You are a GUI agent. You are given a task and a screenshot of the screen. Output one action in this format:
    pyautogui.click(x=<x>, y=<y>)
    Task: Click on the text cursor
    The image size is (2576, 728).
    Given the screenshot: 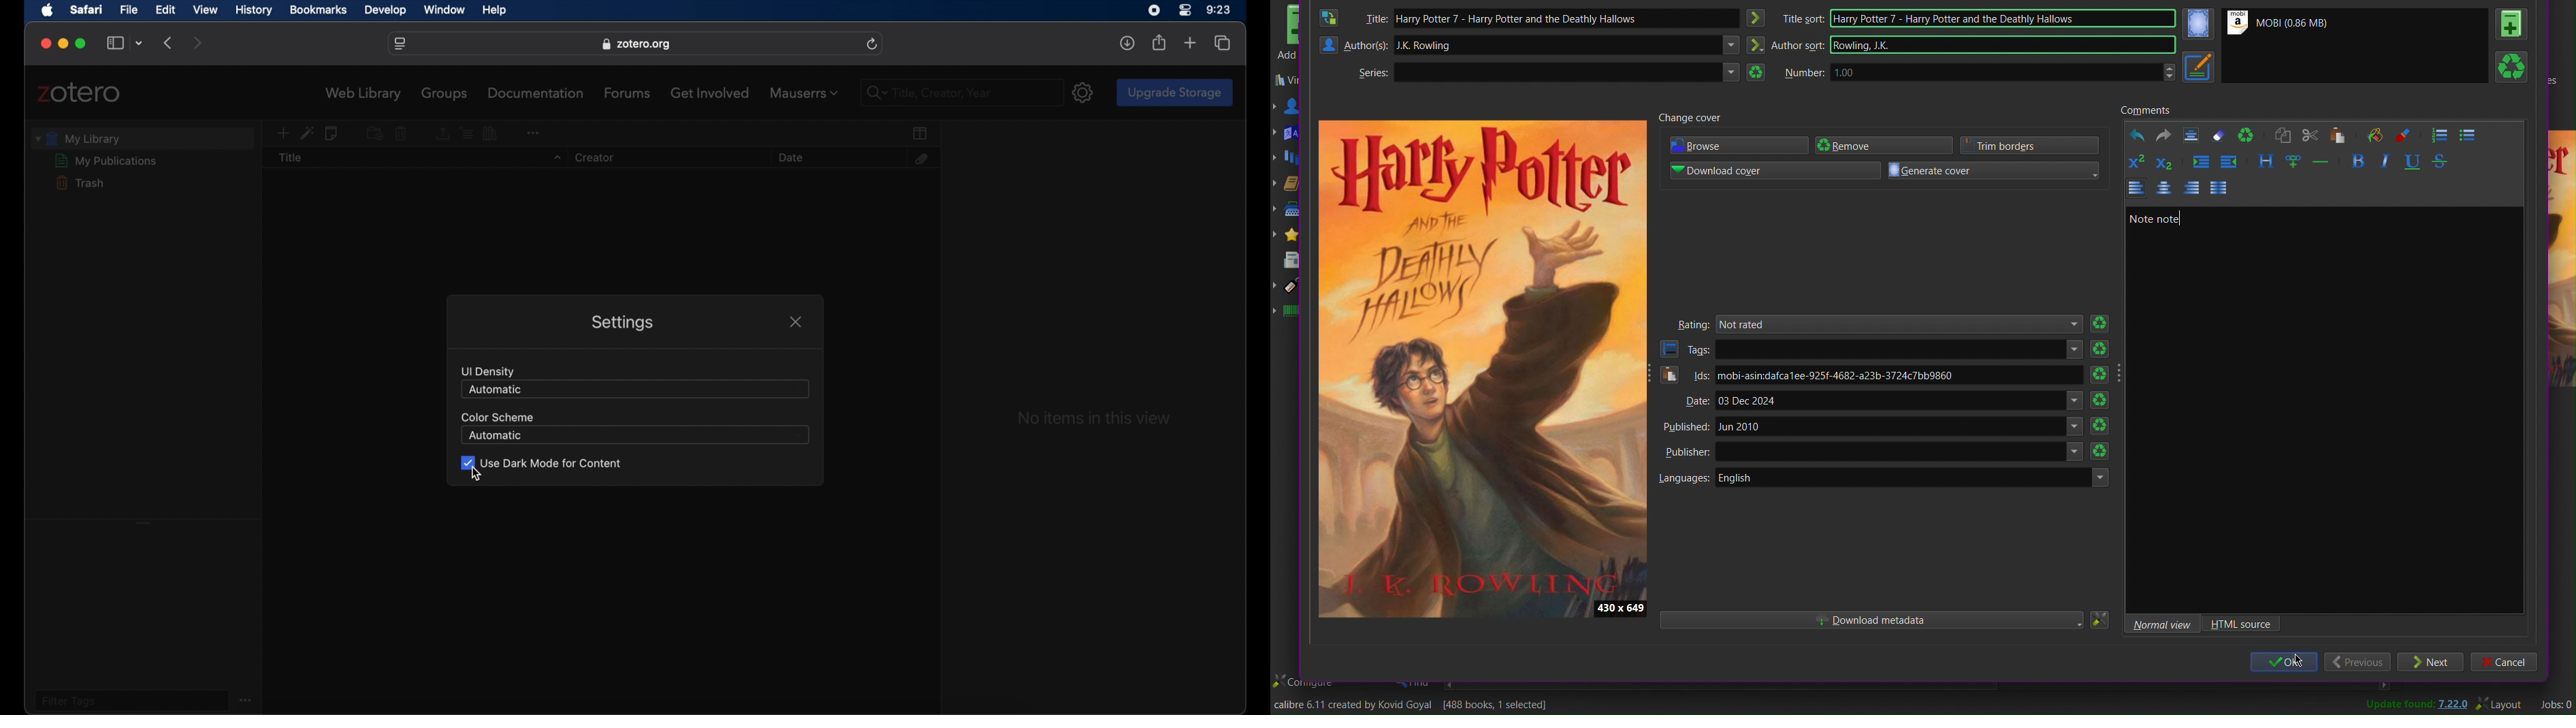 What is the action you would take?
    pyautogui.click(x=895, y=93)
    